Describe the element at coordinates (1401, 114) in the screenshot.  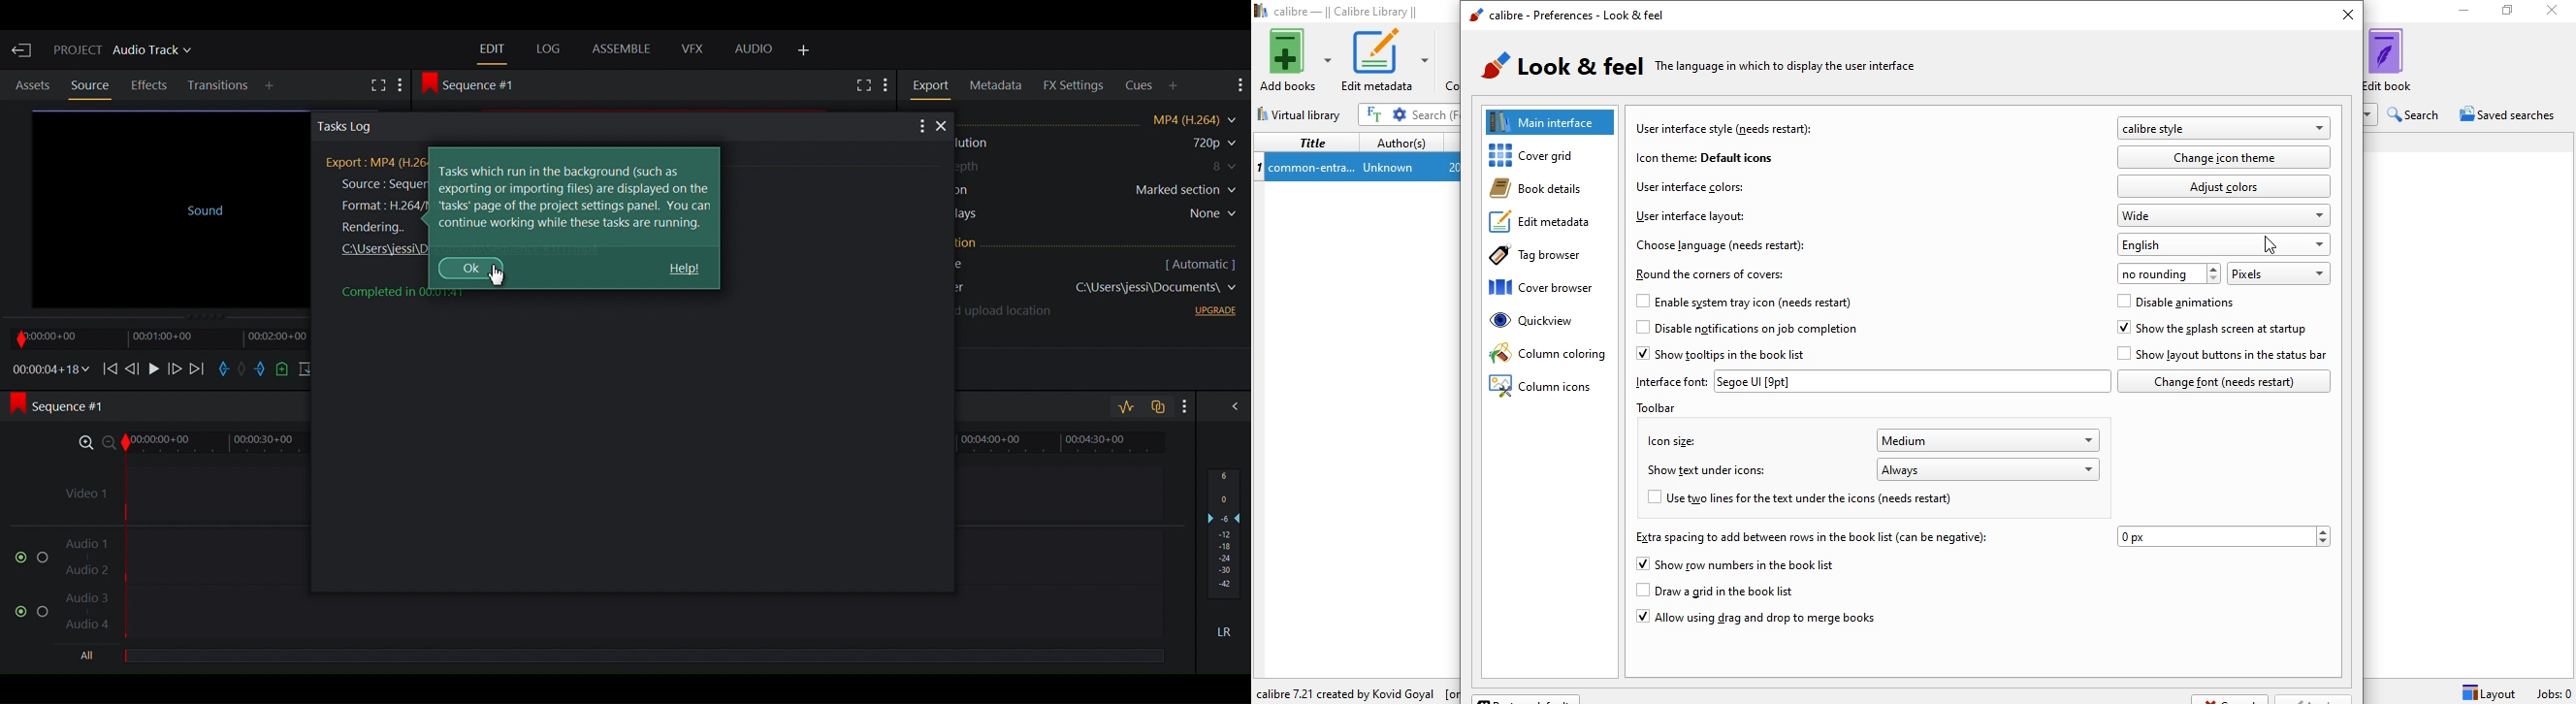
I see `advanced search` at that location.